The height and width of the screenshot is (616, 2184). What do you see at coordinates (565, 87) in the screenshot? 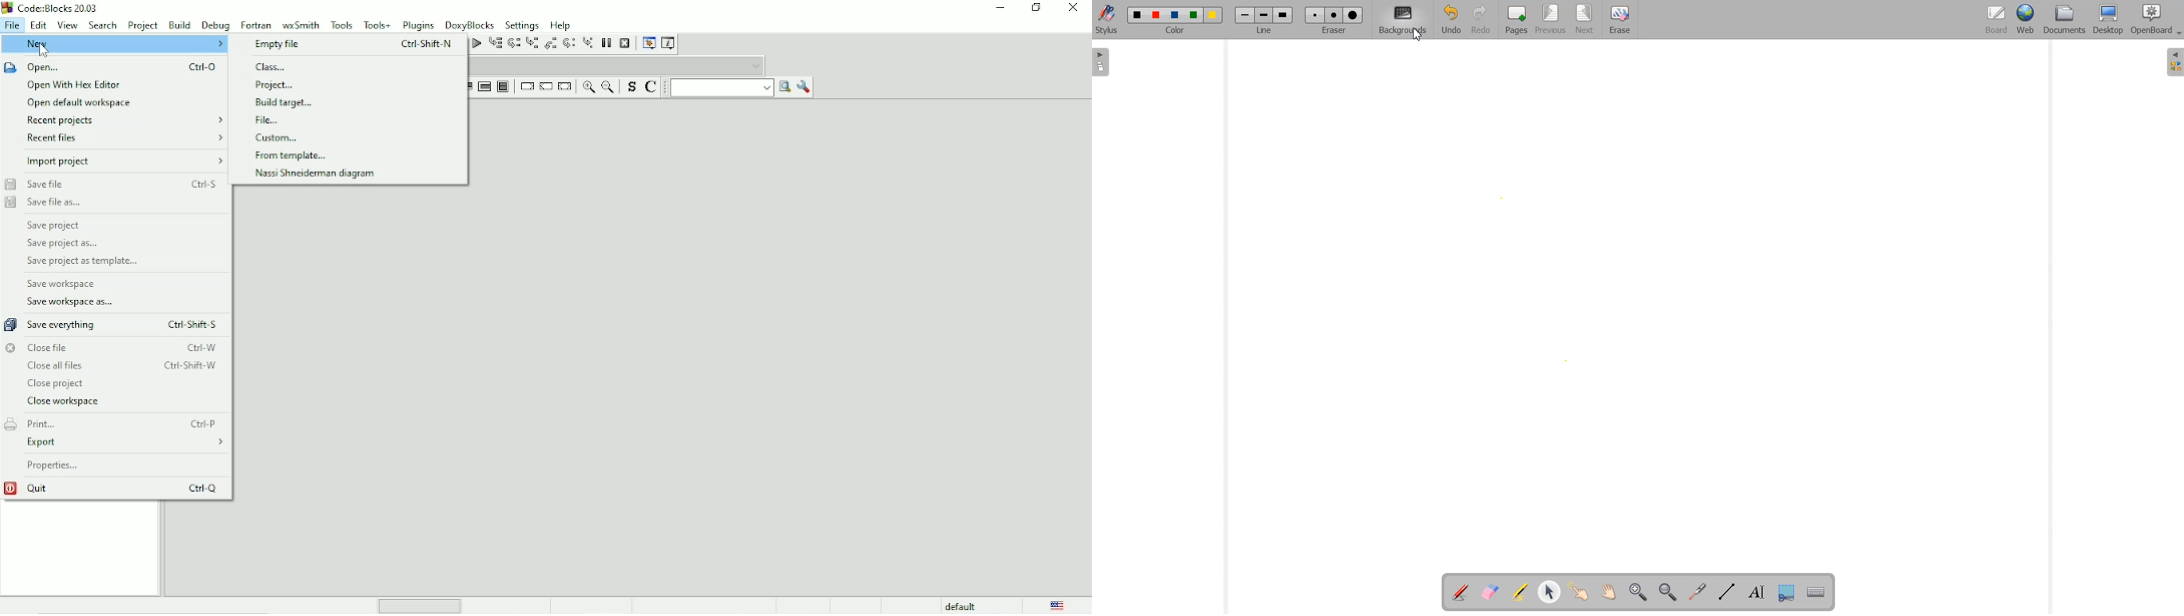
I see `Return instruction` at bounding box center [565, 87].